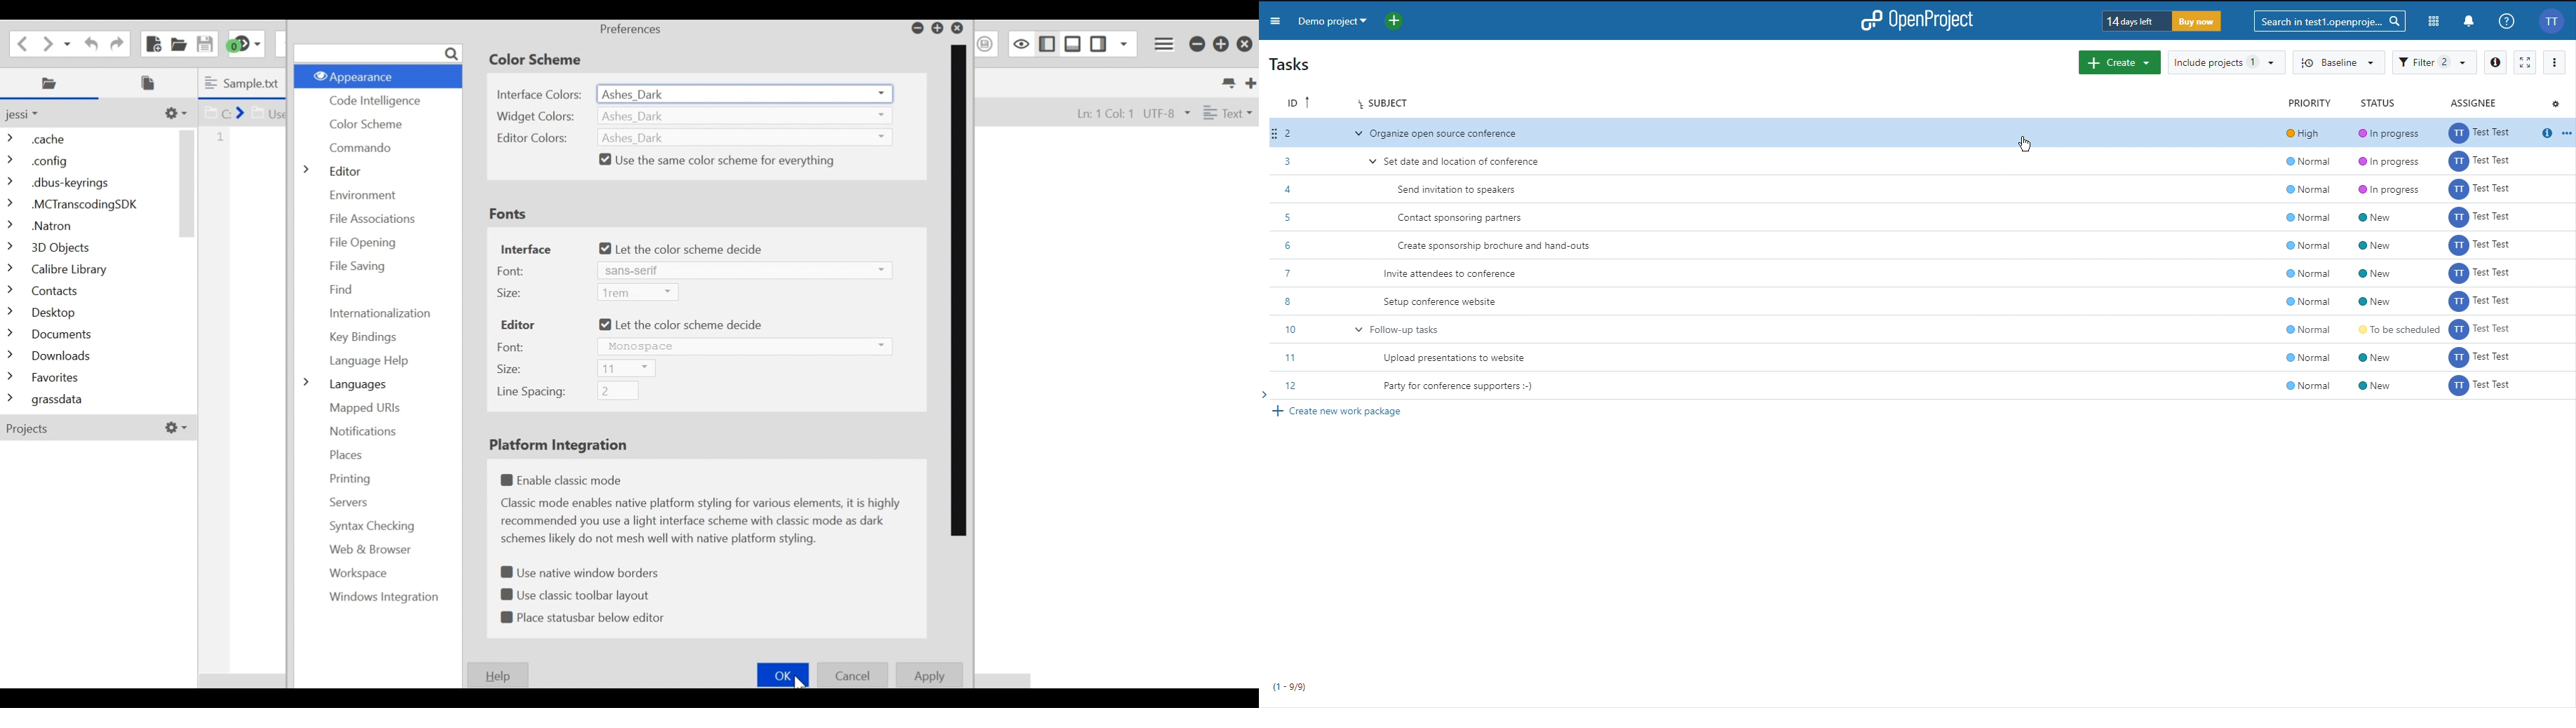 The height and width of the screenshot is (728, 2576). What do you see at coordinates (2030, 144) in the screenshot?
I see `Cursor` at bounding box center [2030, 144].